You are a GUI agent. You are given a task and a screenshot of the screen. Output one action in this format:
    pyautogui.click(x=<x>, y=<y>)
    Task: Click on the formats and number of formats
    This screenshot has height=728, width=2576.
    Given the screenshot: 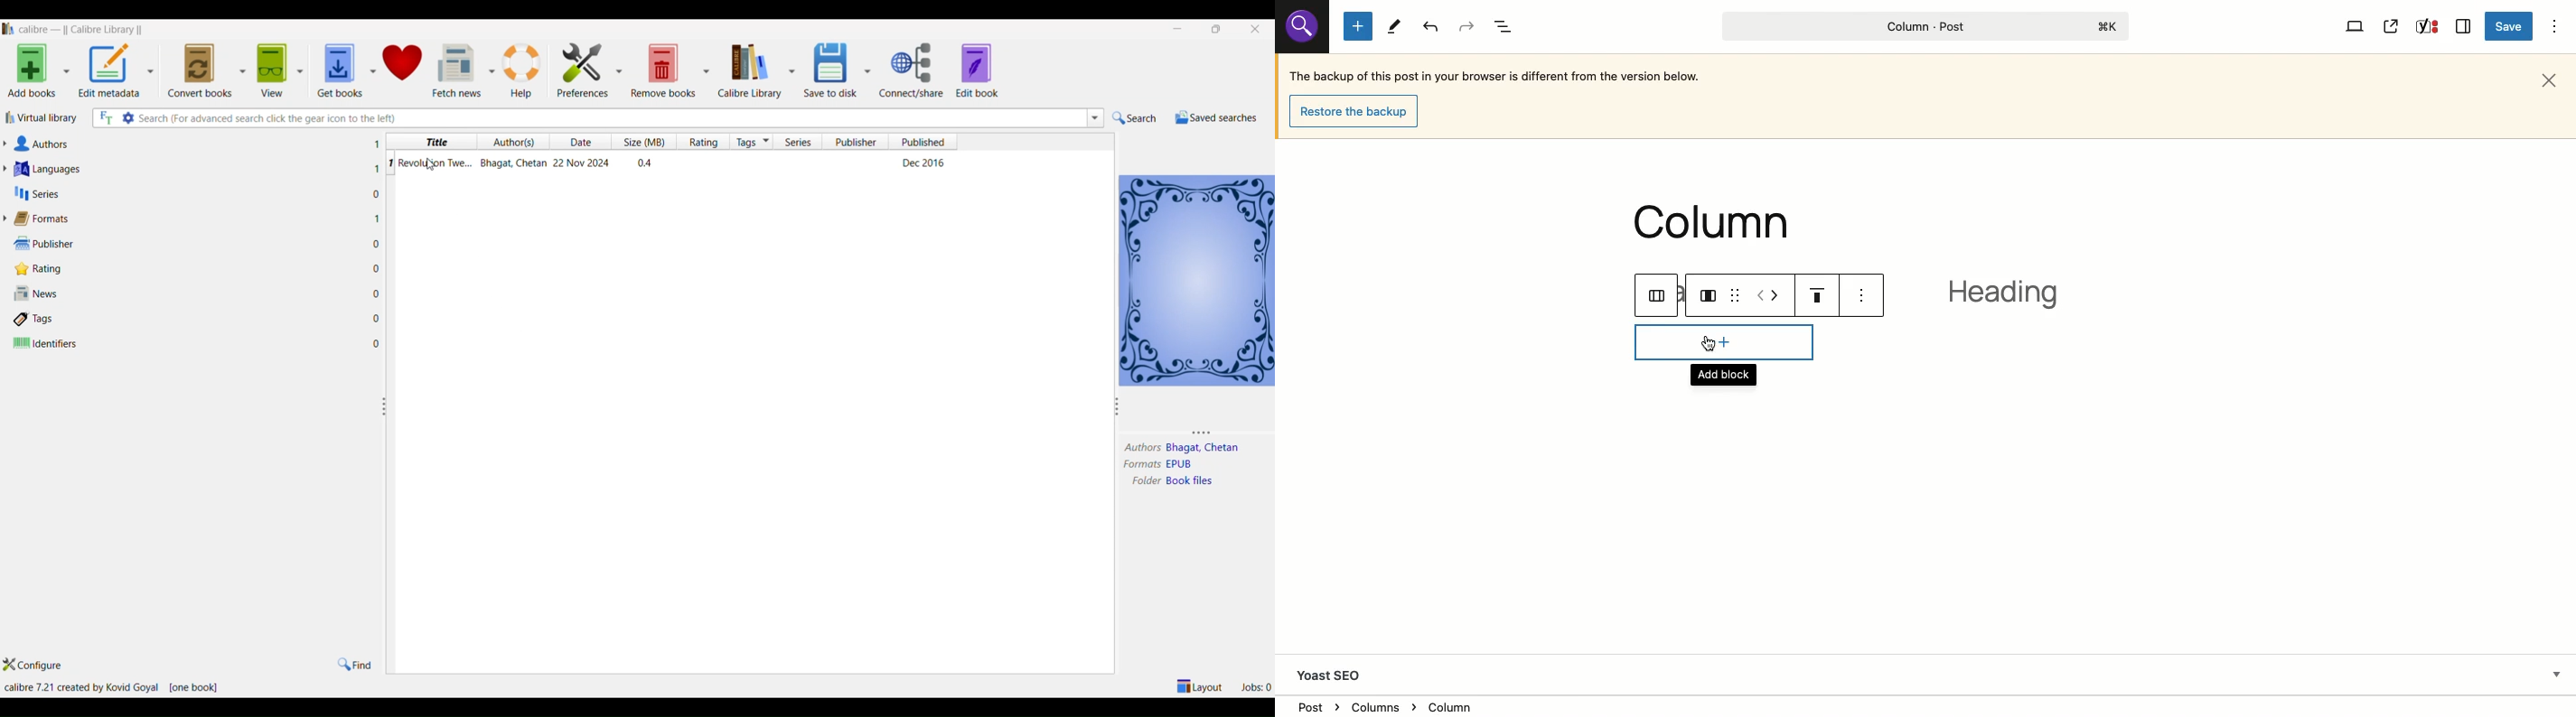 What is the action you would take?
    pyautogui.click(x=49, y=220)
    